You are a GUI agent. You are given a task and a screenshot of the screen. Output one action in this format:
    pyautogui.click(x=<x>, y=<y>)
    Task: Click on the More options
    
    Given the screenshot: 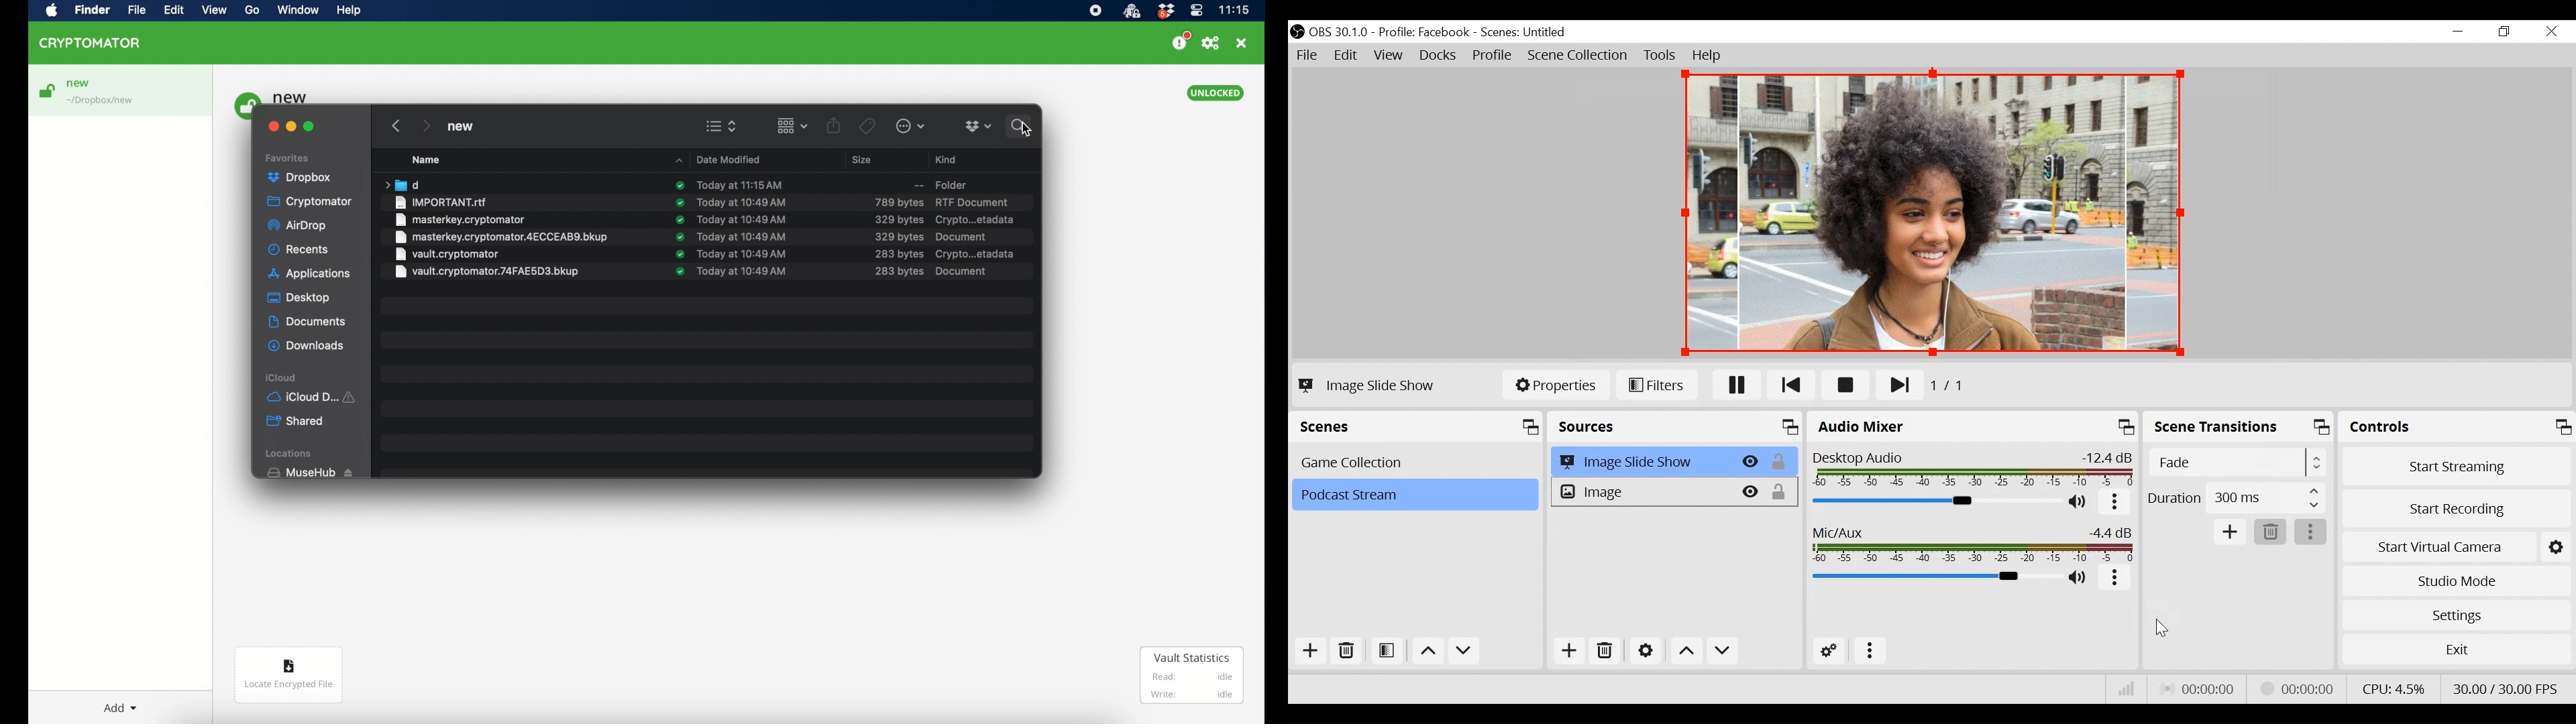 What is the action you would take?
    pyautogui.click(x=1871, y=652)
    